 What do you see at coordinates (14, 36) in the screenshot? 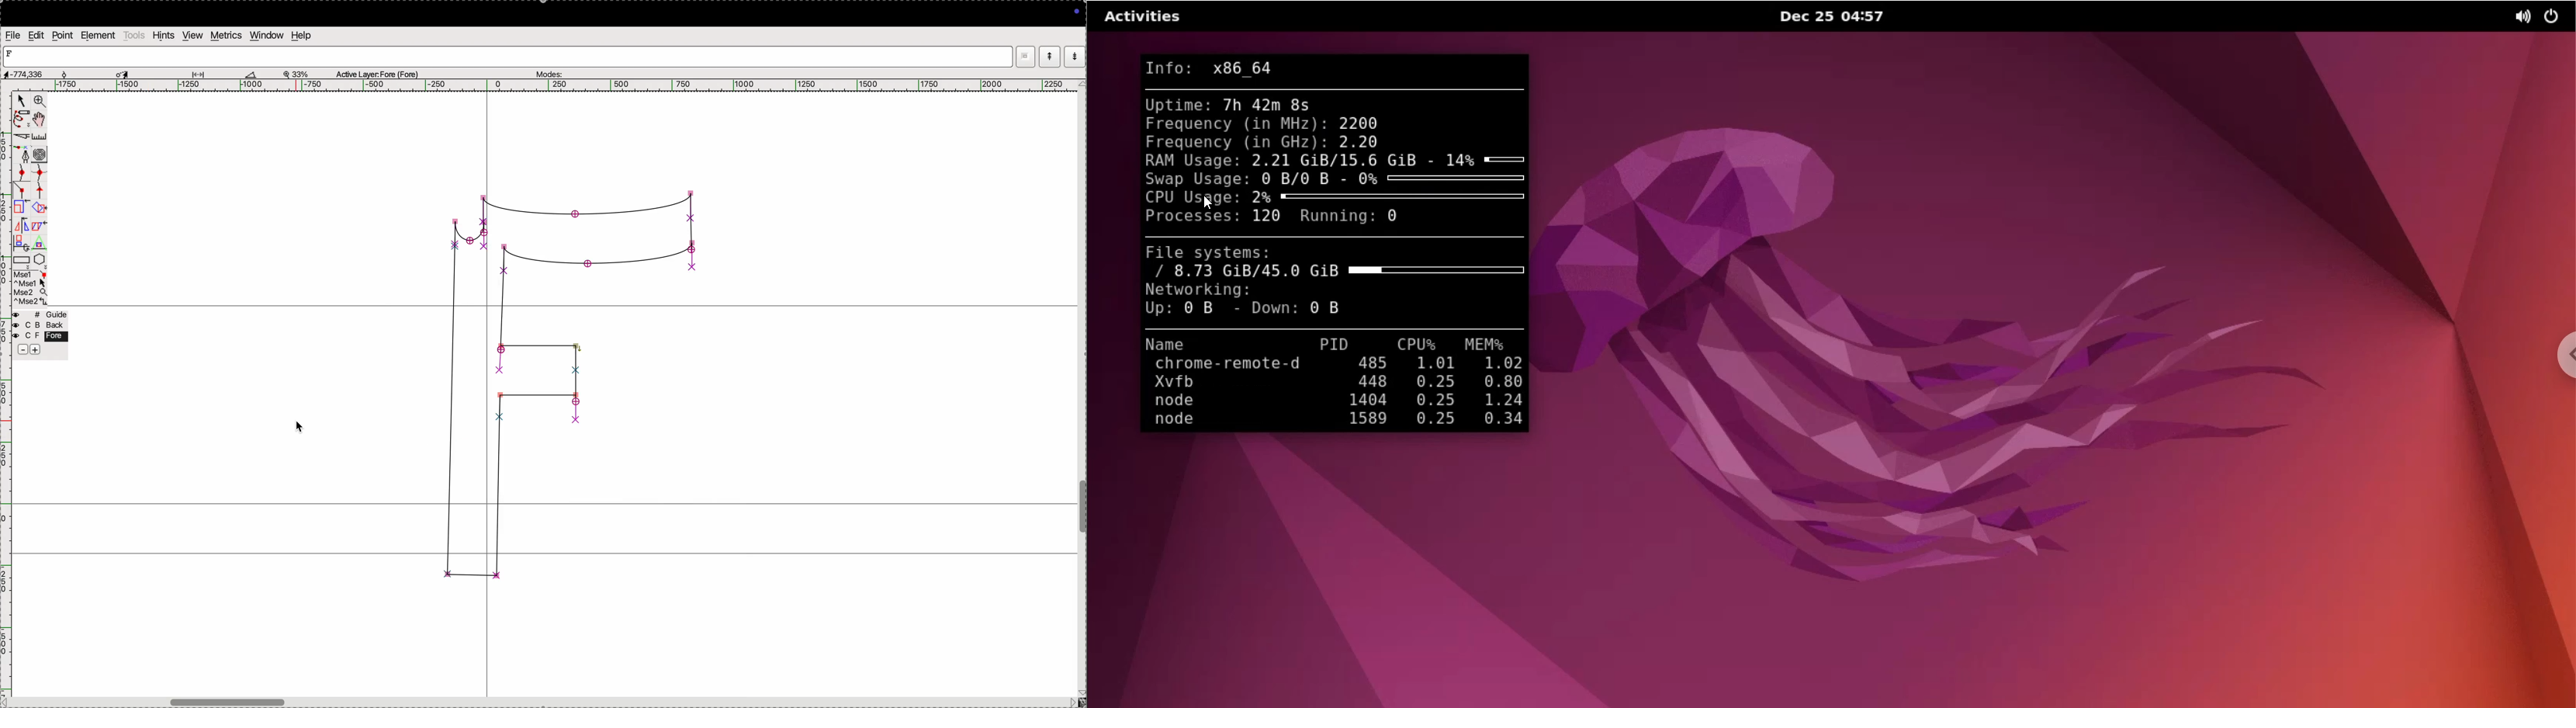
I see `file` at bounding box center [14, 36].